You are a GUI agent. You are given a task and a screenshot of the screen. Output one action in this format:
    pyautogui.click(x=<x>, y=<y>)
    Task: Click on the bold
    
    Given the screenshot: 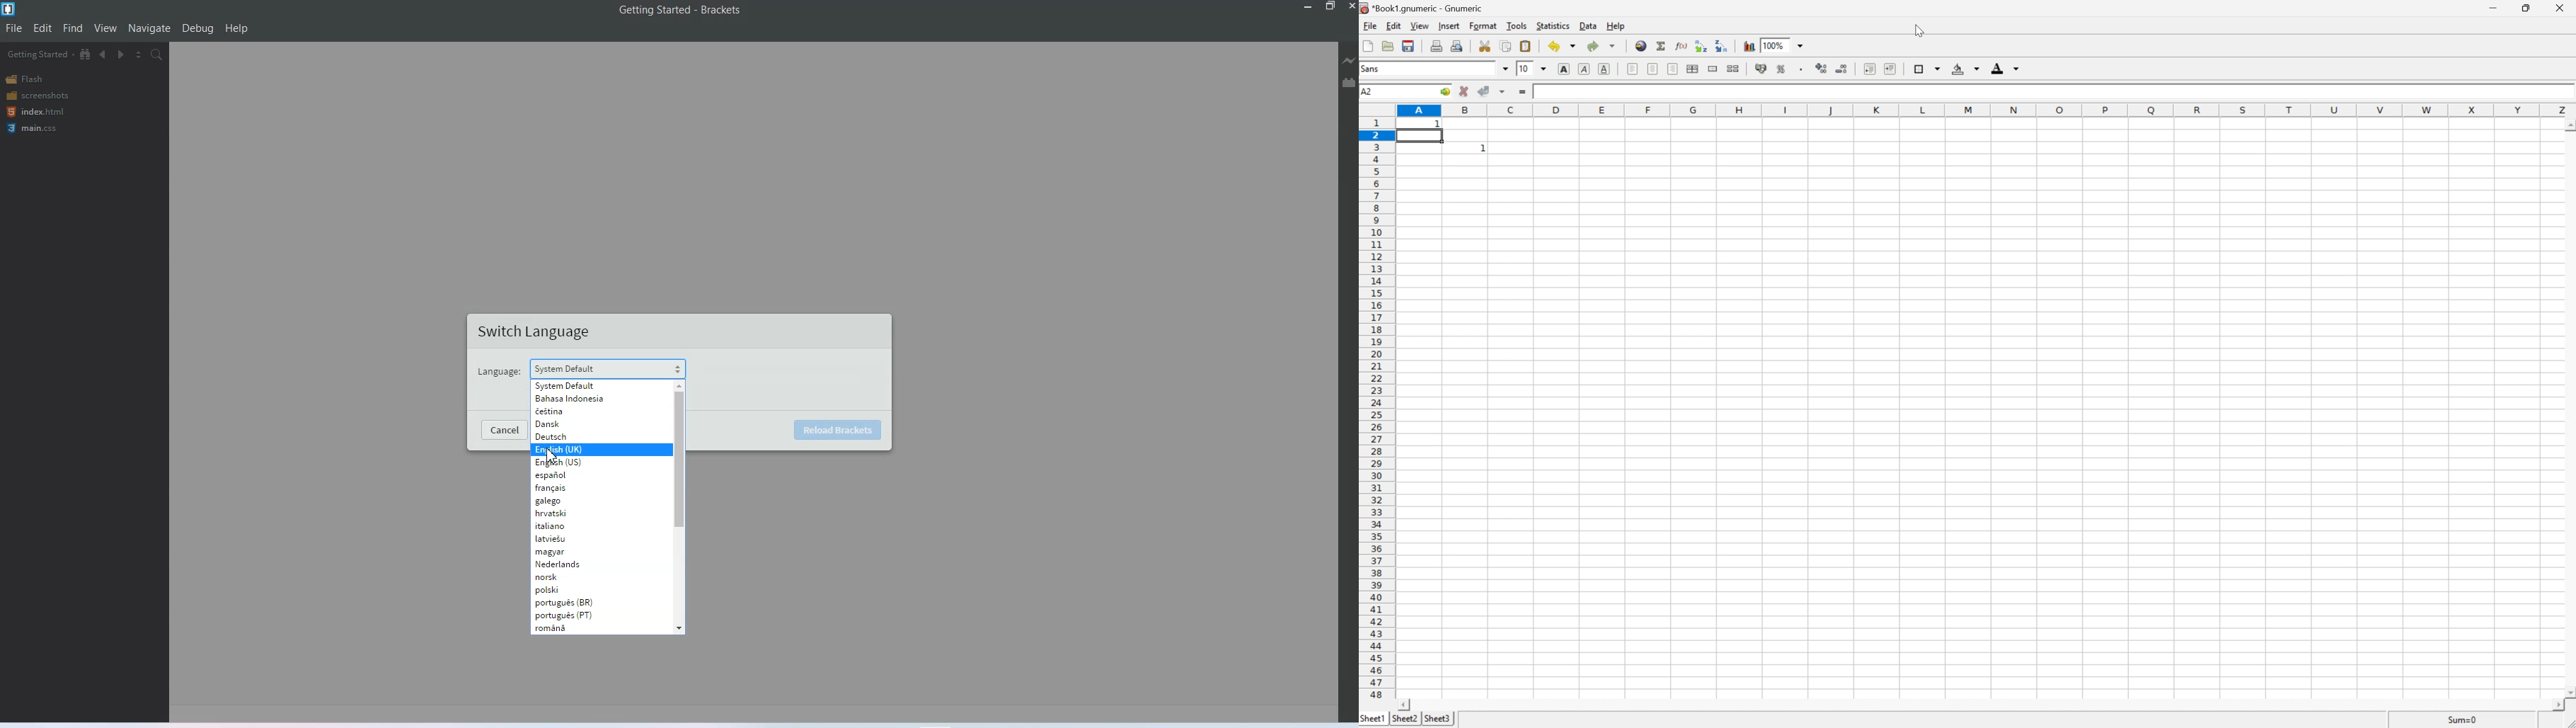 What is the action you would take?
    pyautogui.click(x=1564, y=69)
    